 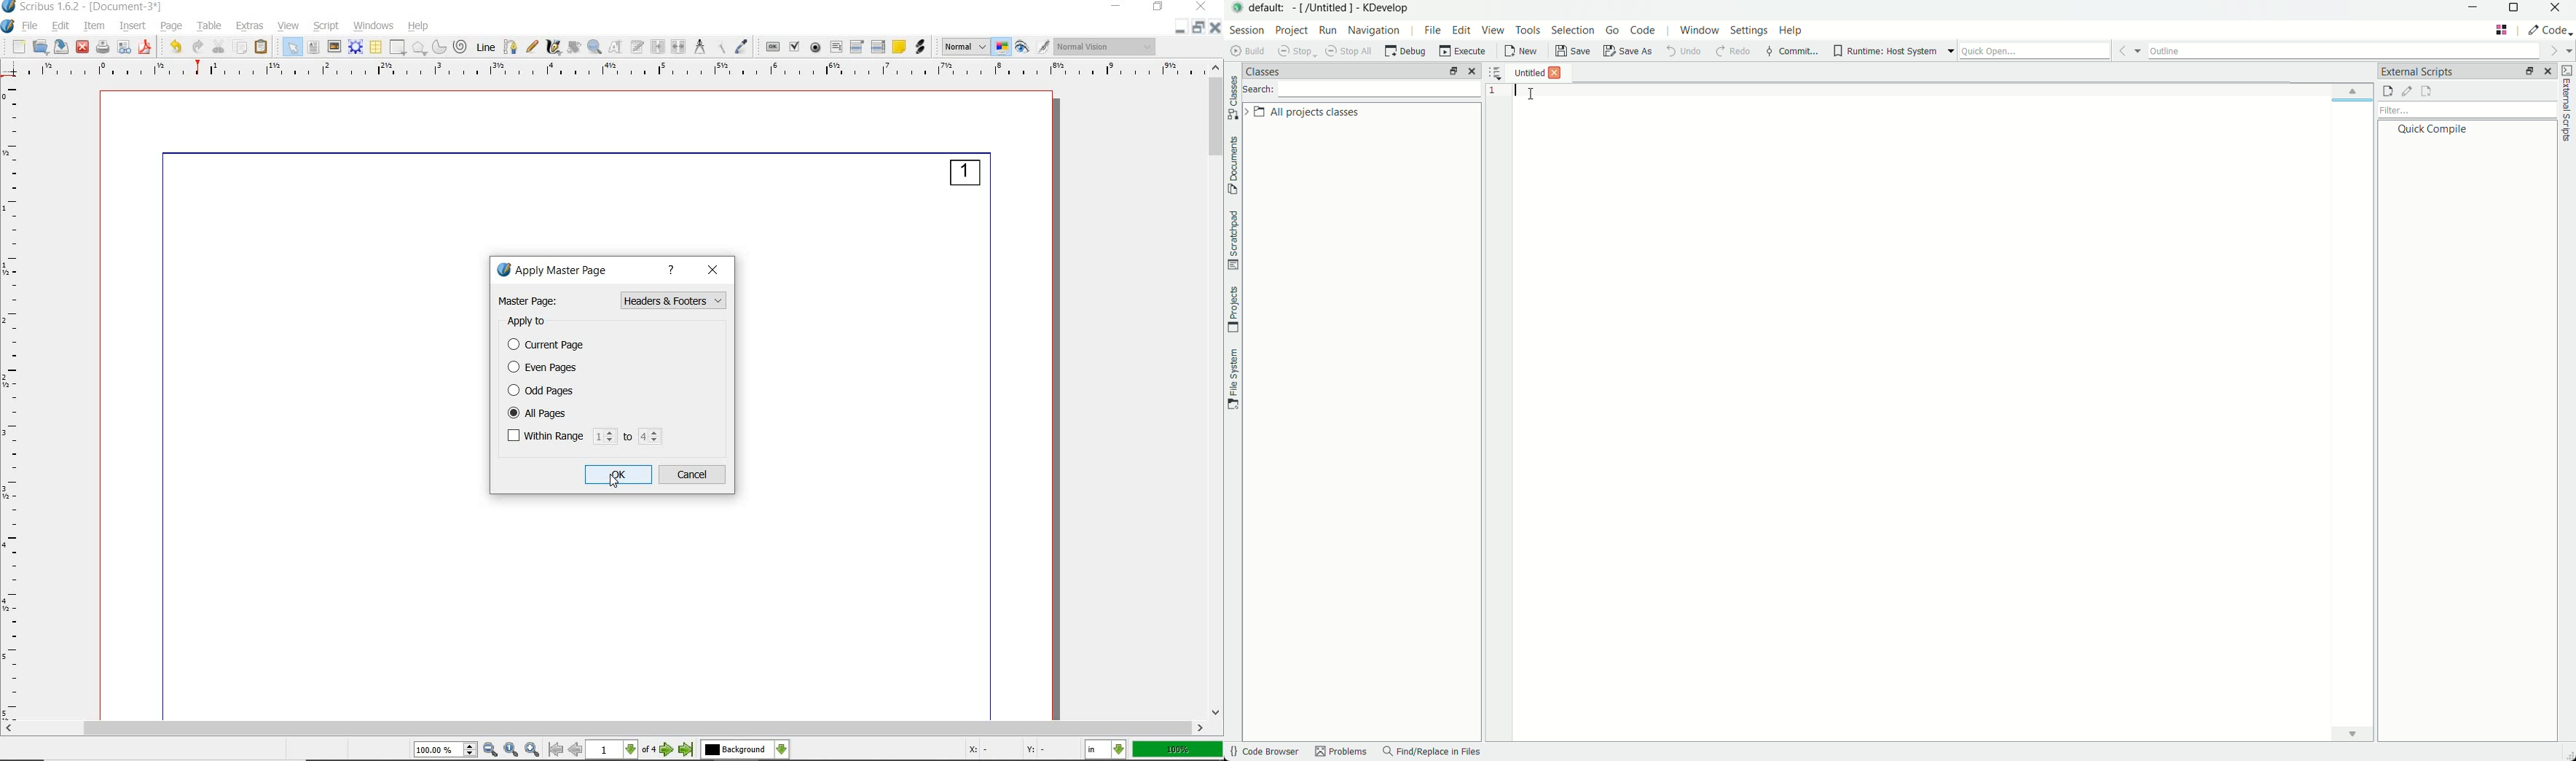 What do you see at coordinates (745, 751) in the screenshot?
I see `select the current layer` at bounding box center [745, 751].